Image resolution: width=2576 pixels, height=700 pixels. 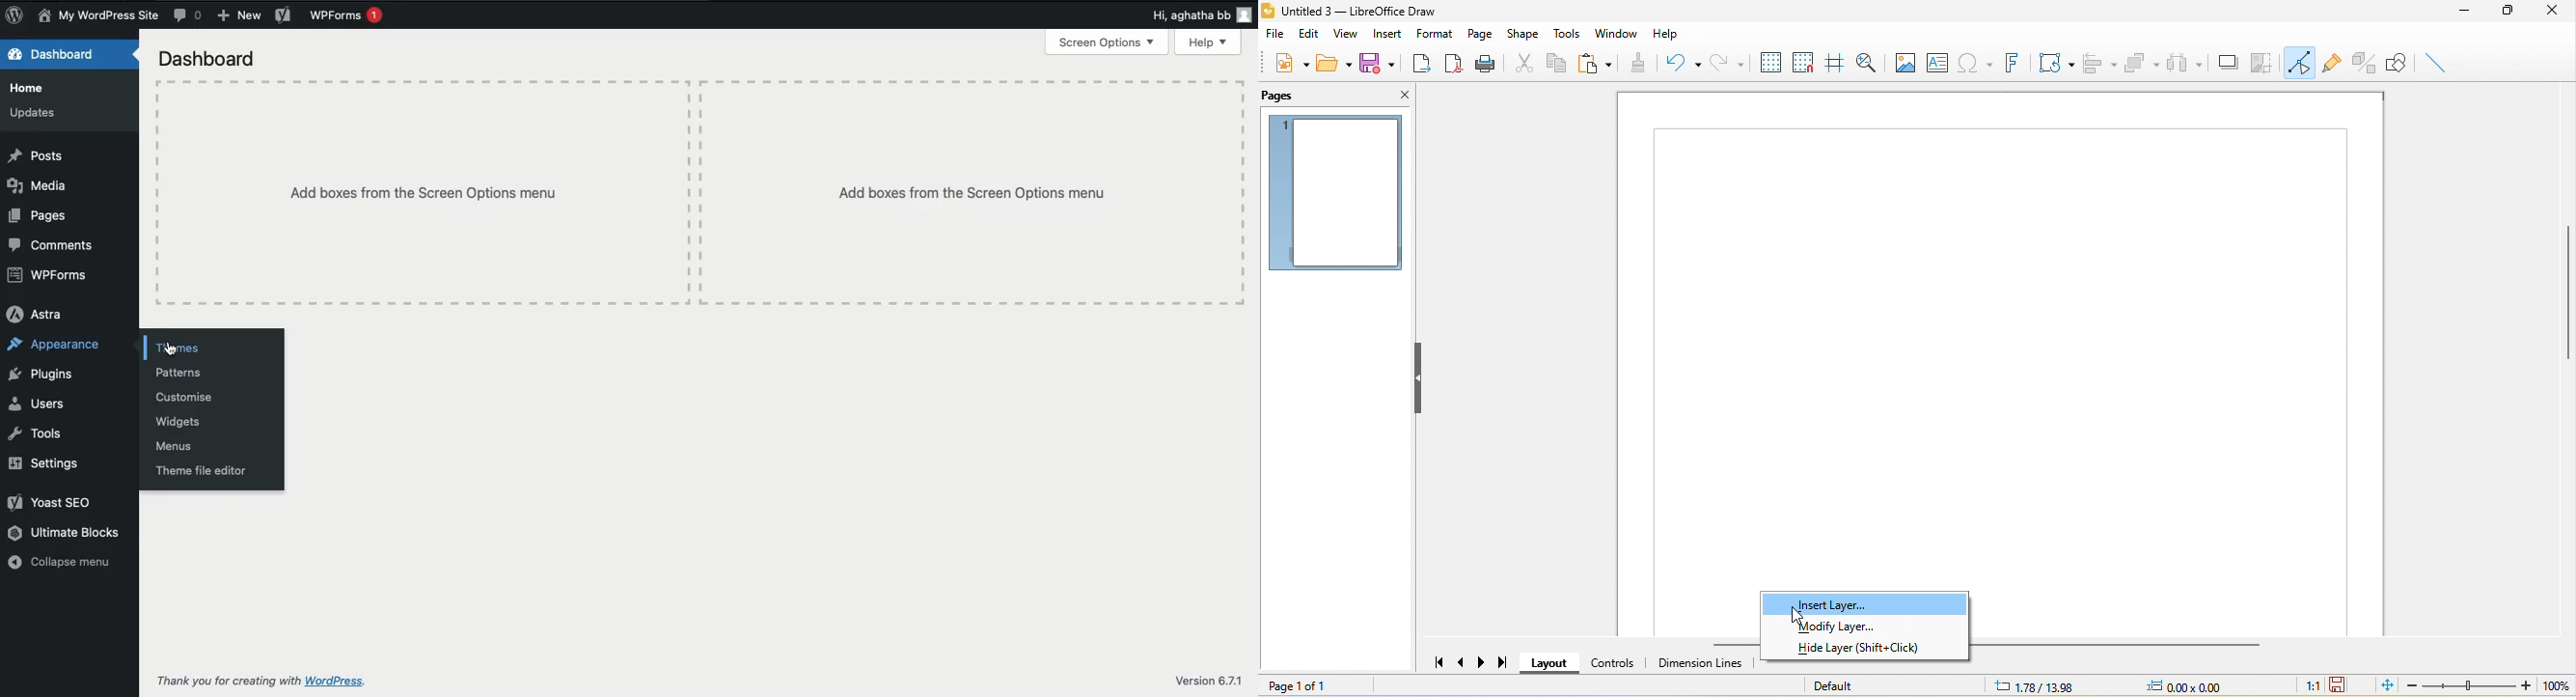 I want to click on last page, so click(x=1506, y=665).